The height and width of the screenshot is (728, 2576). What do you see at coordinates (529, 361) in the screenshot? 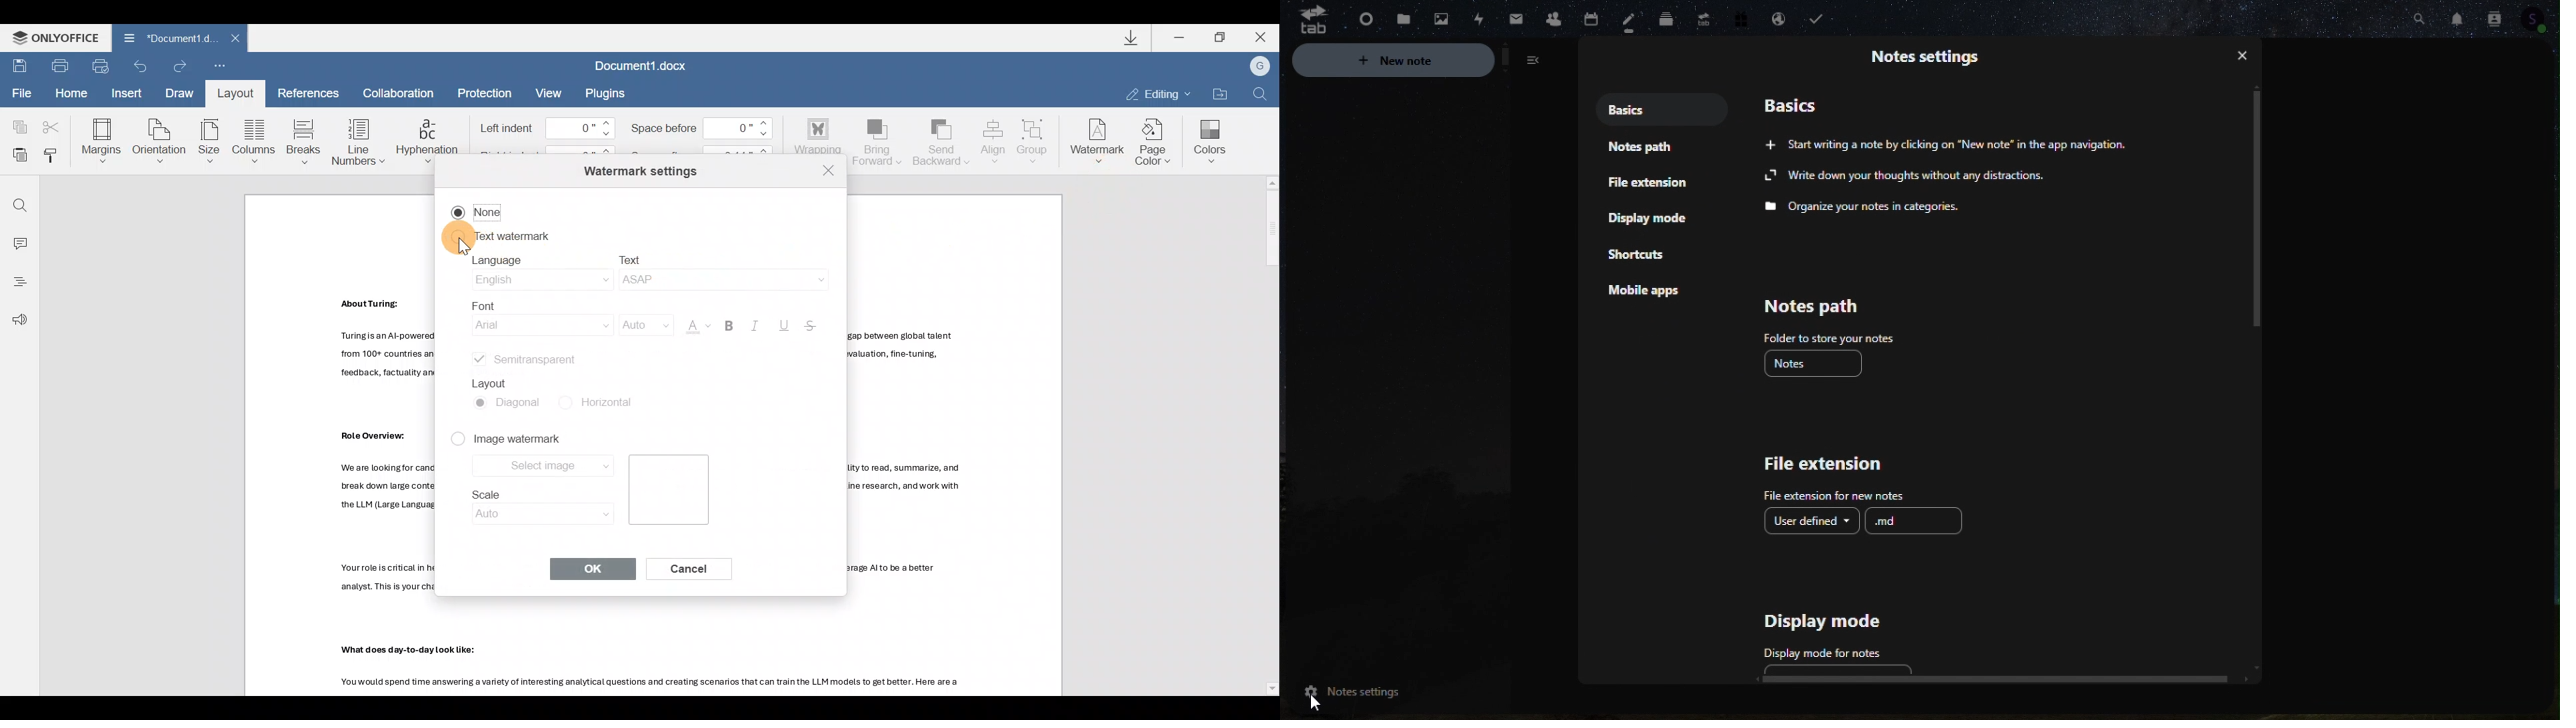
I see `Semitransparent` at bounding box center [529, 361].